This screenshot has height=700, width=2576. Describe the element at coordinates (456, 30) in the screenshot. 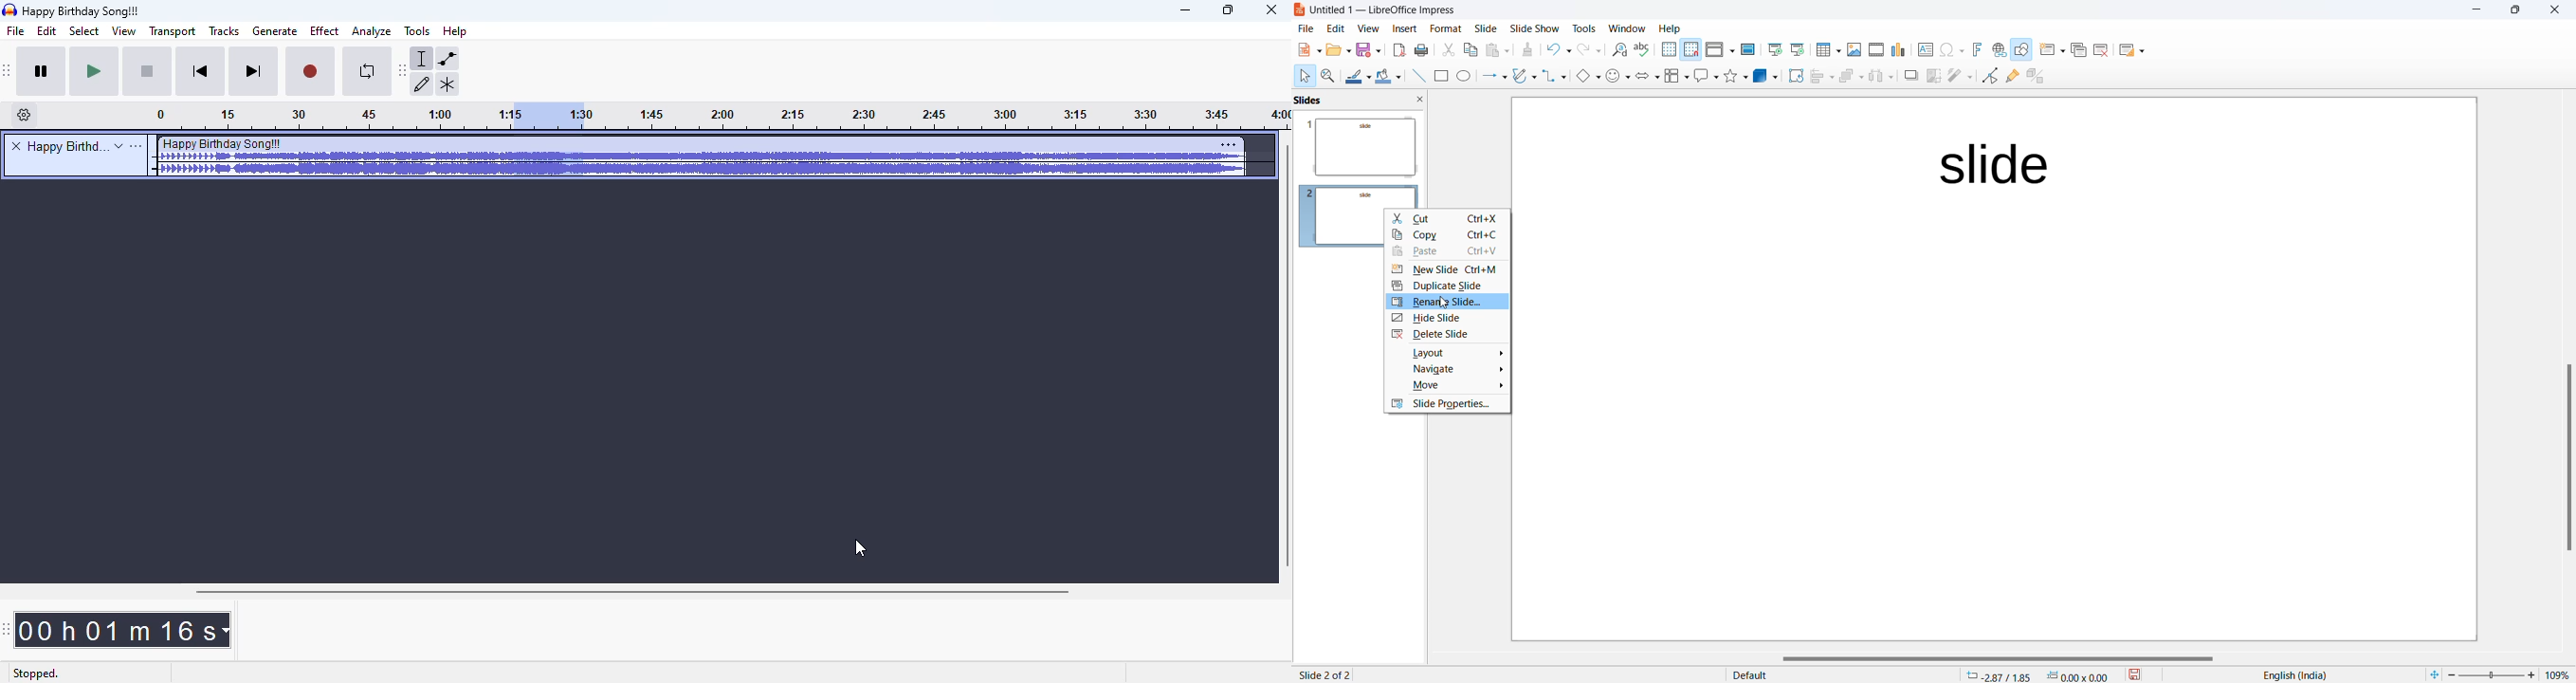

I see `help` at that location.